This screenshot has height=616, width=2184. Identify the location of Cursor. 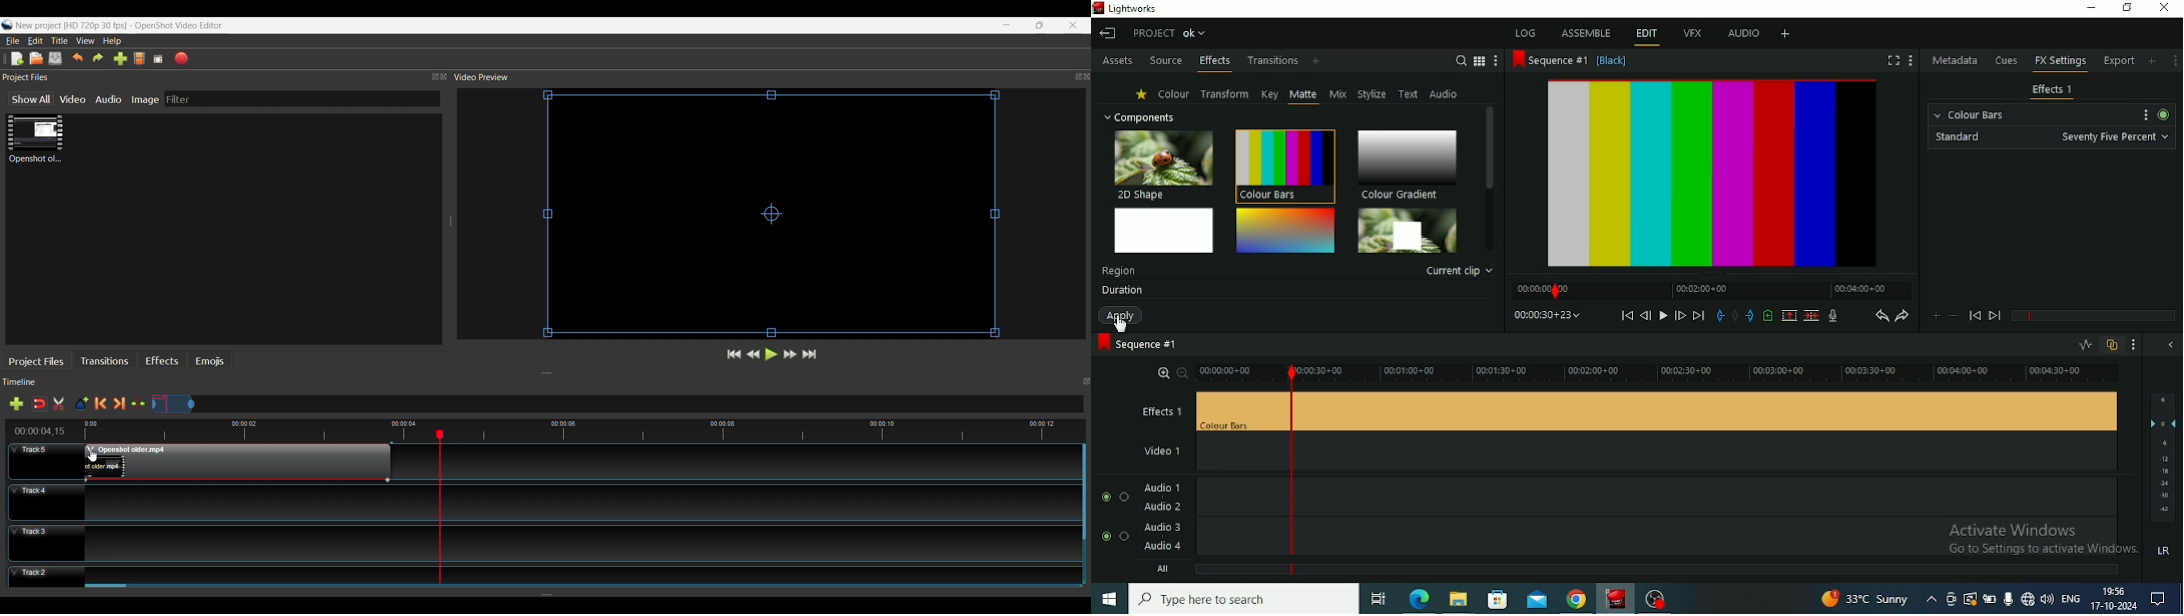
(1122, 324).